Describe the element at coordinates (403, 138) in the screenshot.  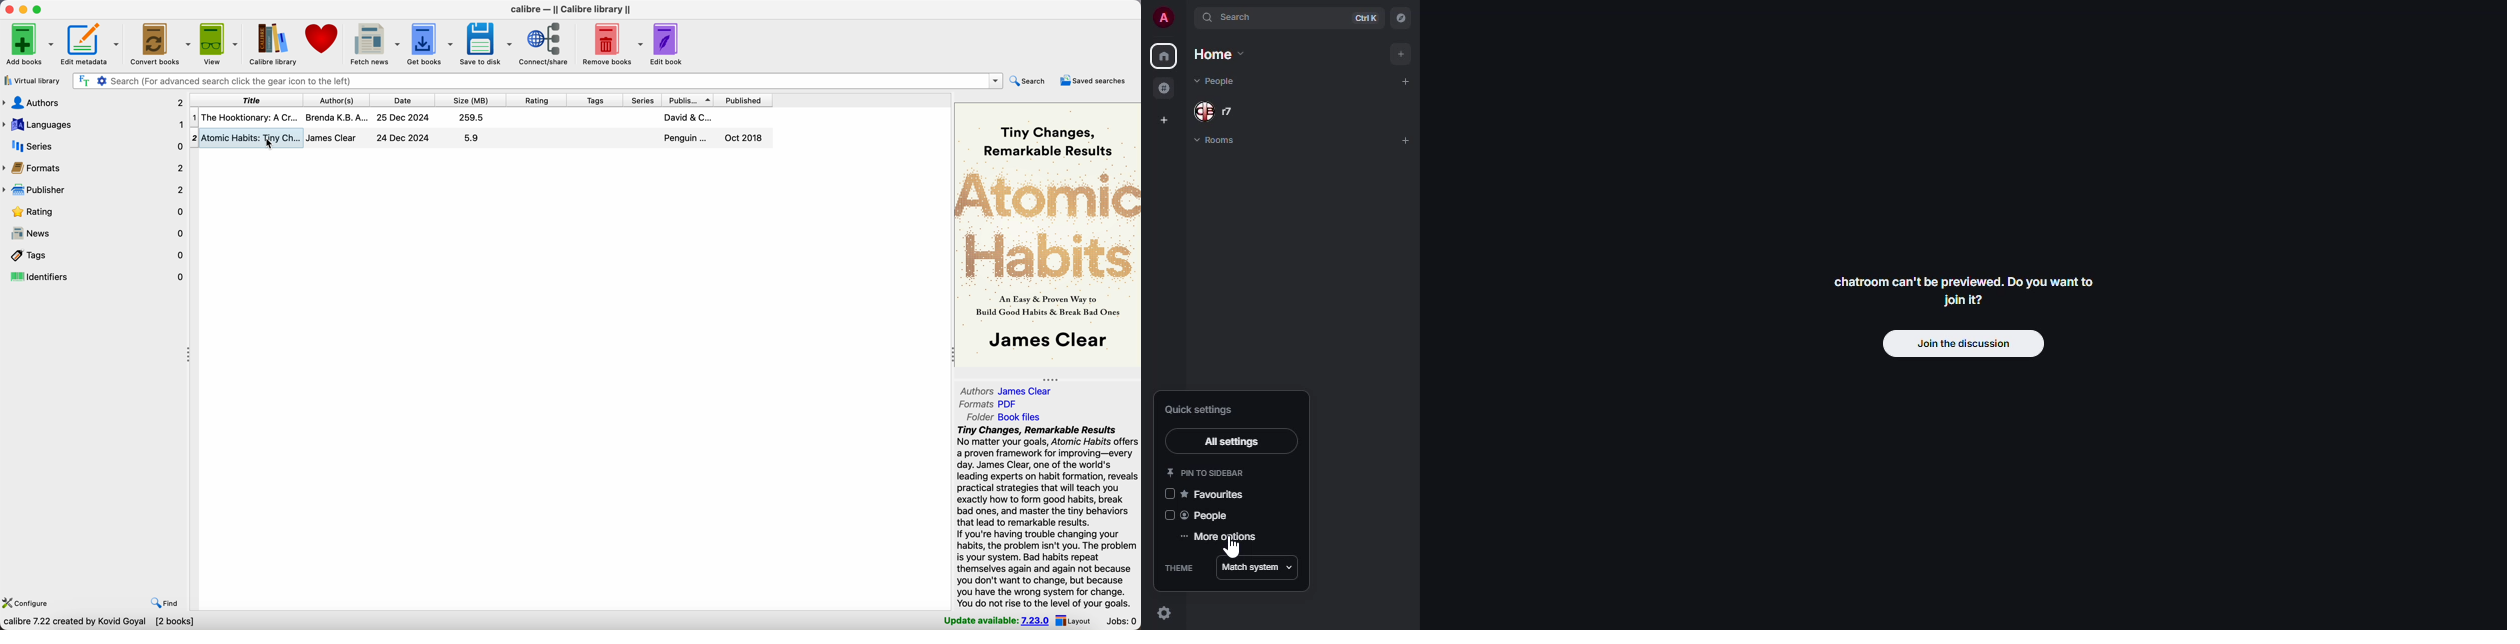
I see `24 Dec 2024` at that location.